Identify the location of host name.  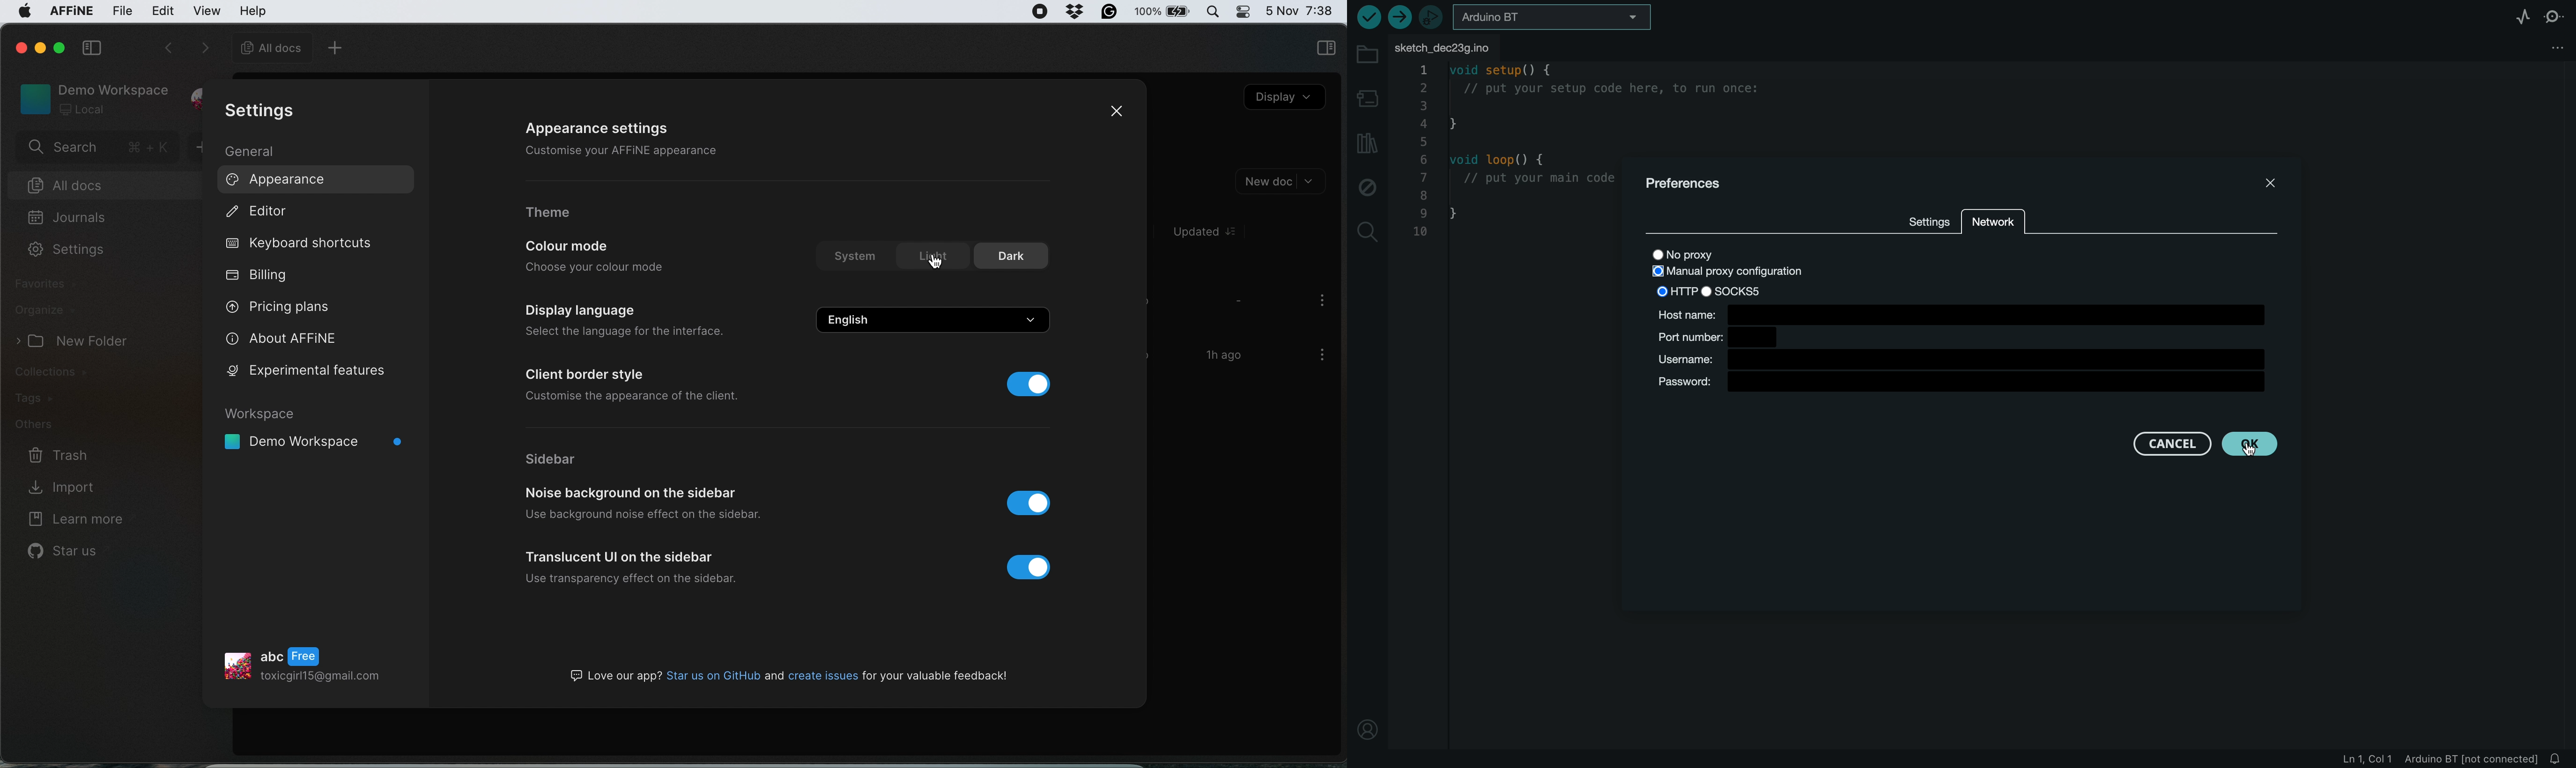
(1956, 315).